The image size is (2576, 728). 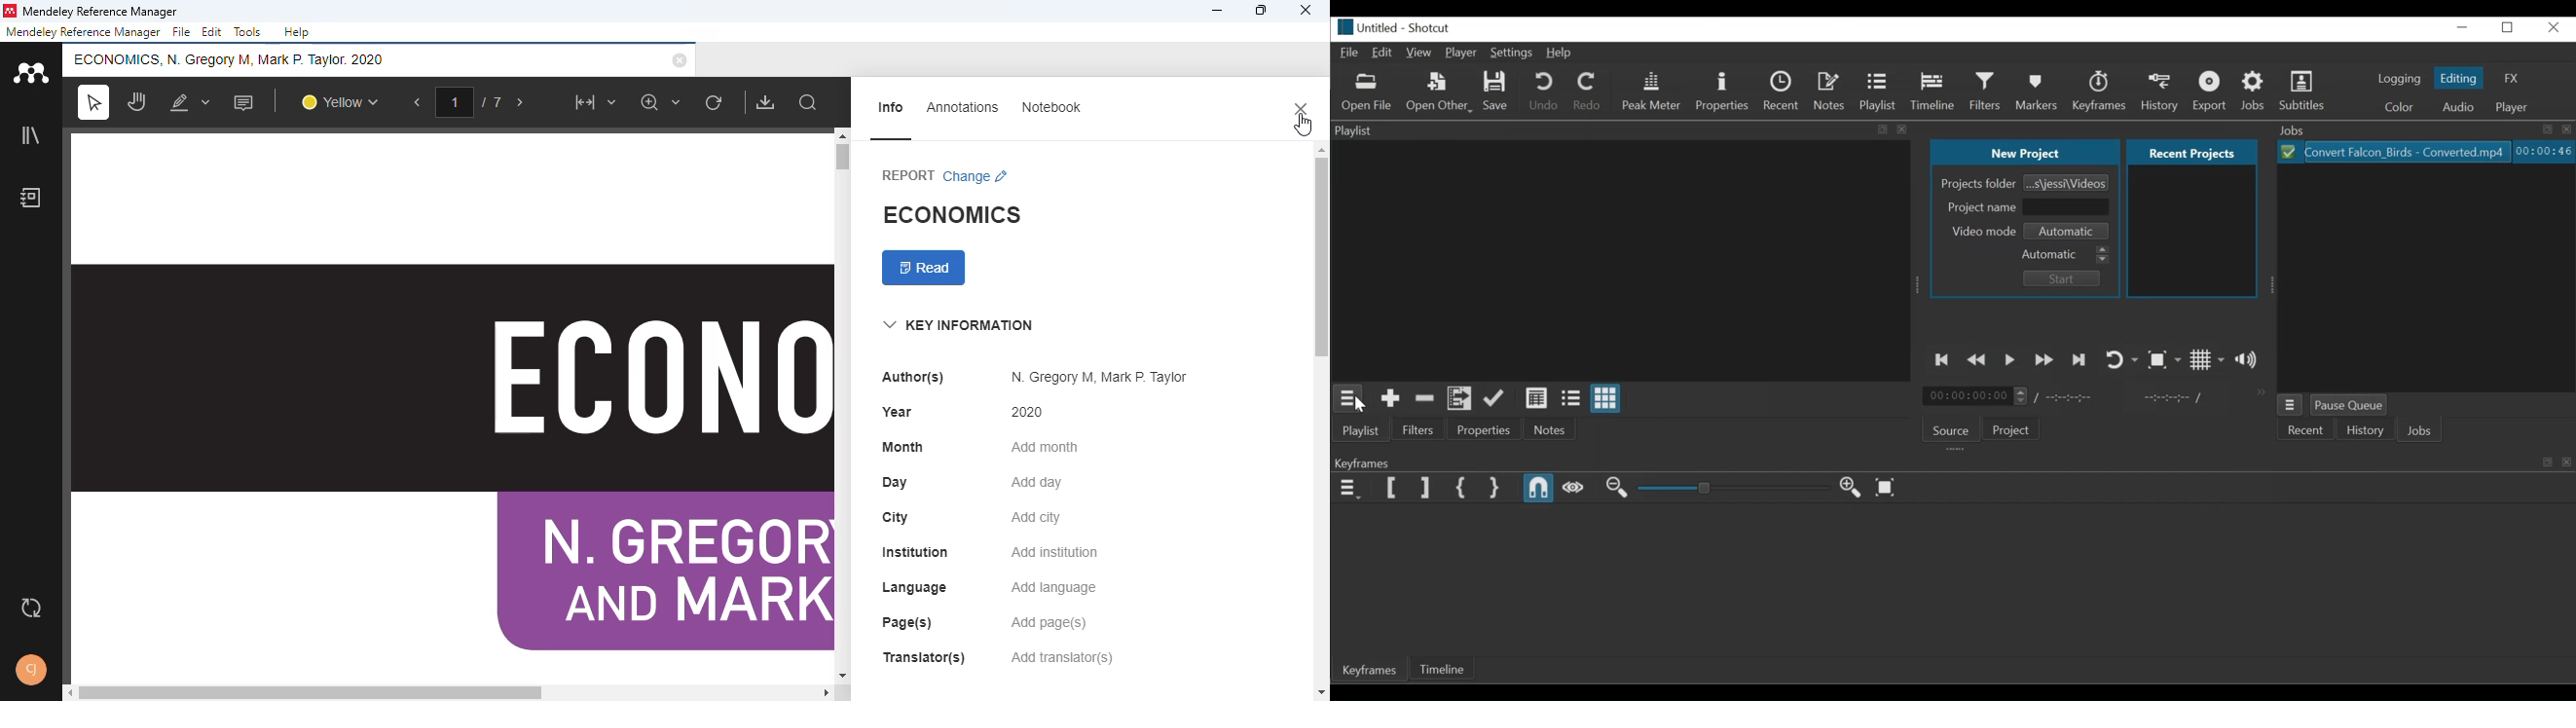 I want to click on sync, so click(x=32, y=608).